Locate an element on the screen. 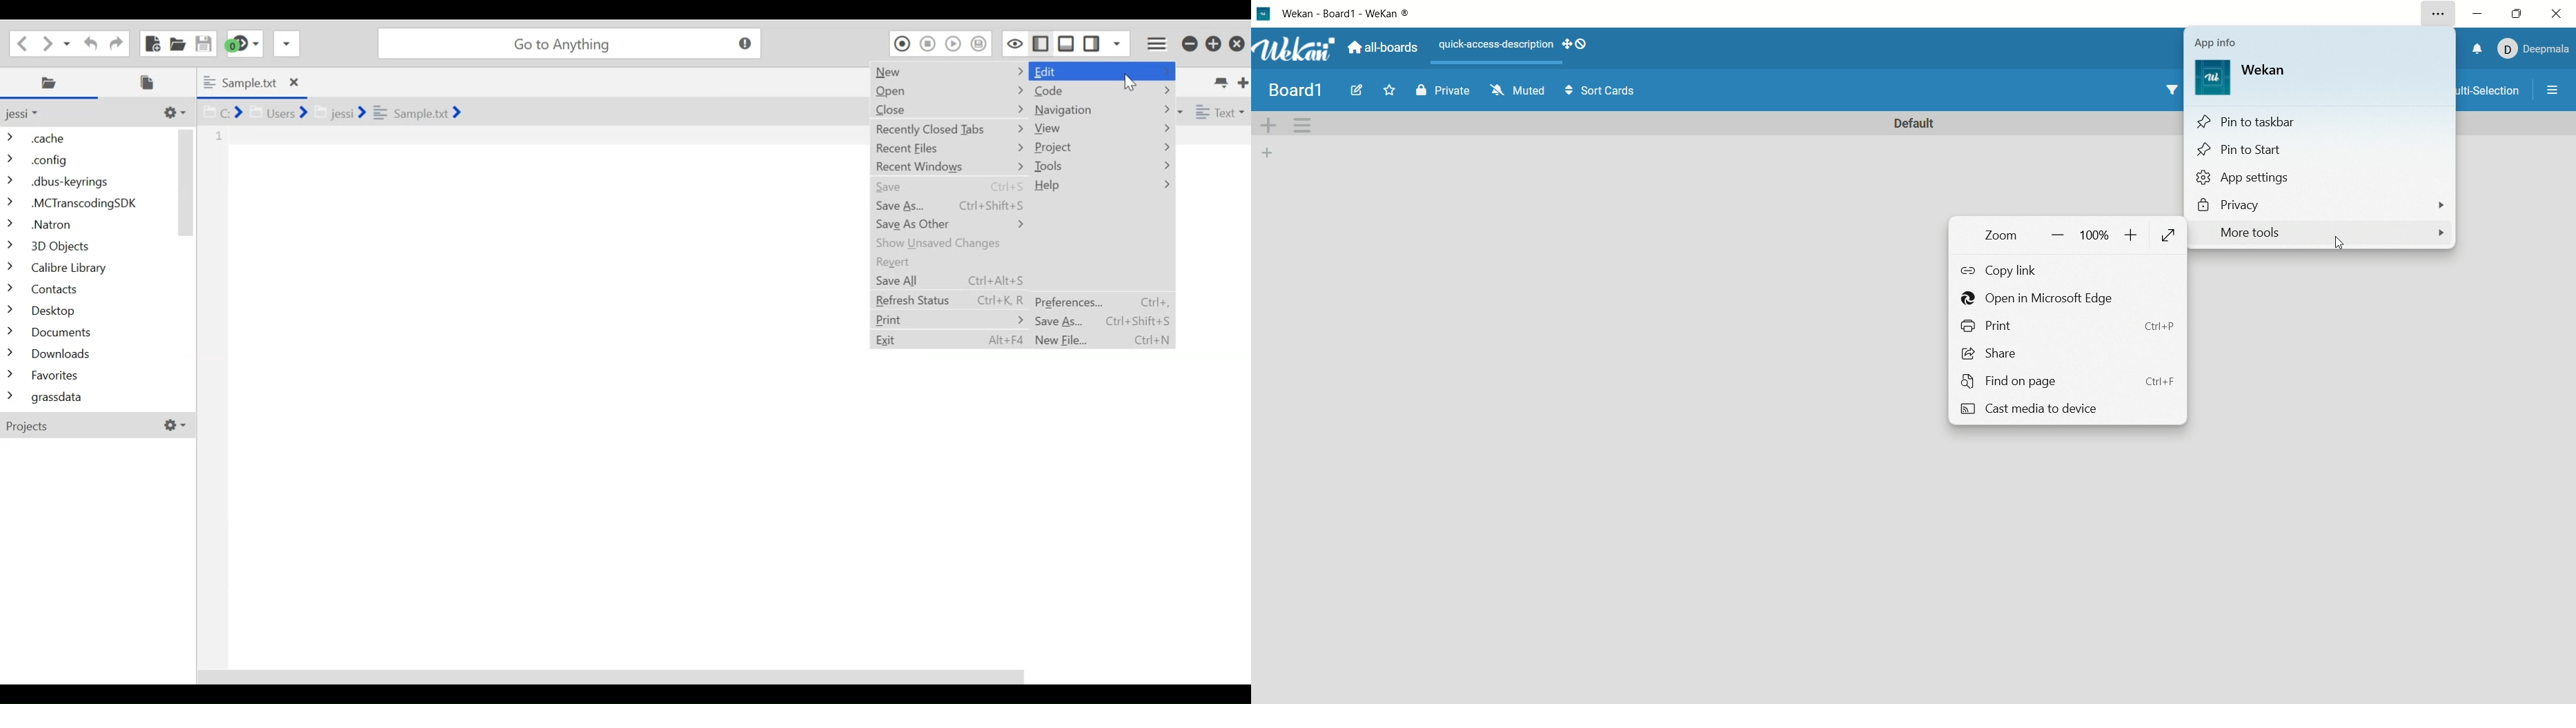 Image resolution: width=2576 pixels, height=728 pixels. privacy is located at coordinates (2318, 206).